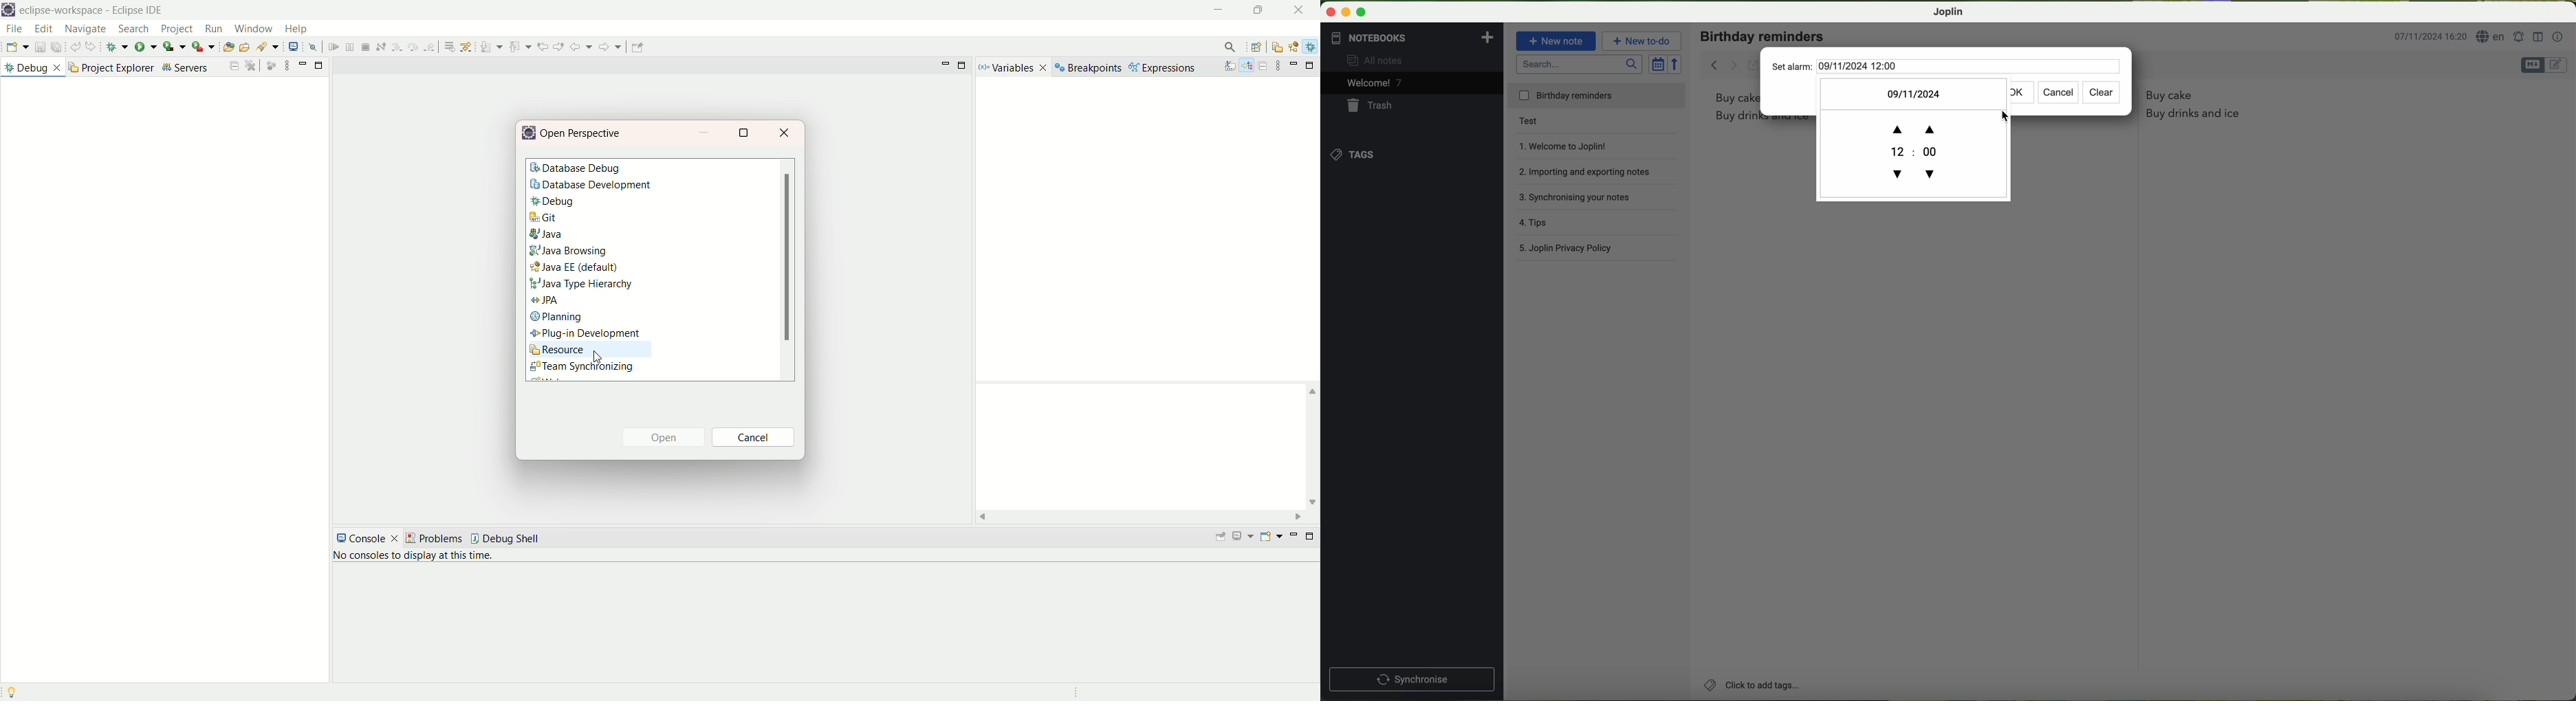 The image size is (2576, 728). What do you see at coordinates (1228, 65) in the screenshot?
I see `show type name` at bounding box center [1228, 65].